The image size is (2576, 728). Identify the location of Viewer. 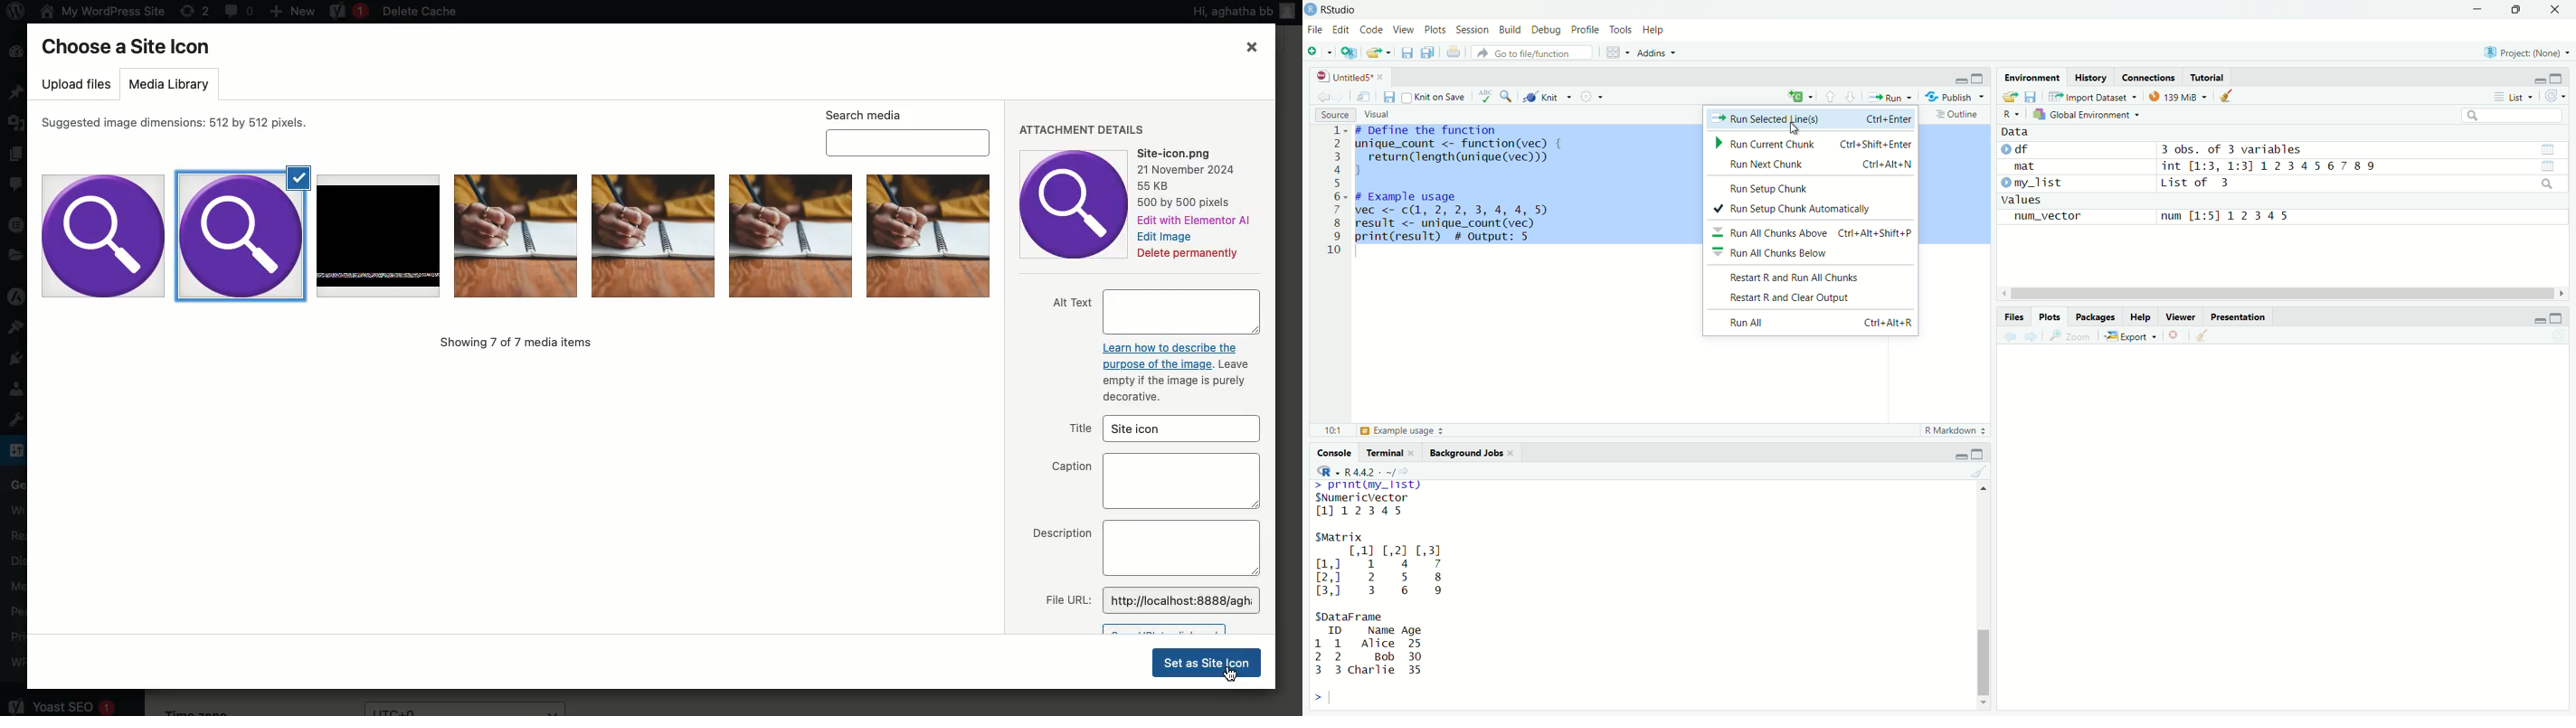
(2183, 317).